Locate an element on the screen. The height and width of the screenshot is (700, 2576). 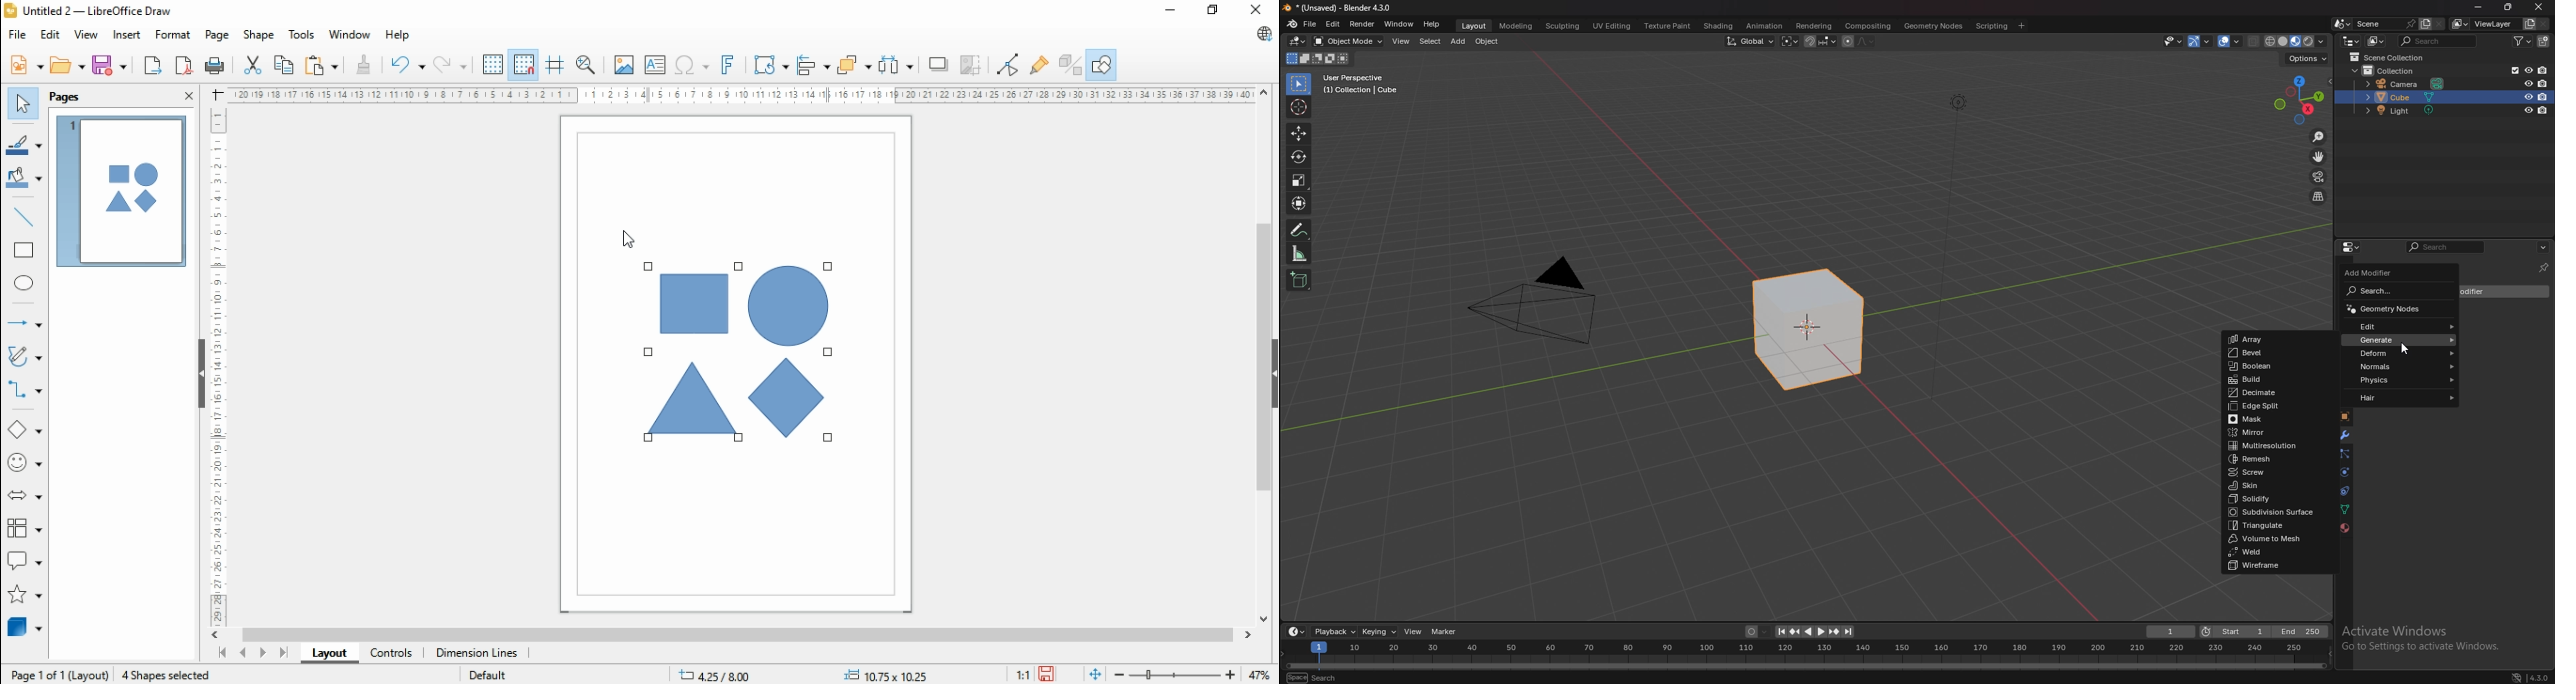
edge split is located at coordinates (2273, 406).